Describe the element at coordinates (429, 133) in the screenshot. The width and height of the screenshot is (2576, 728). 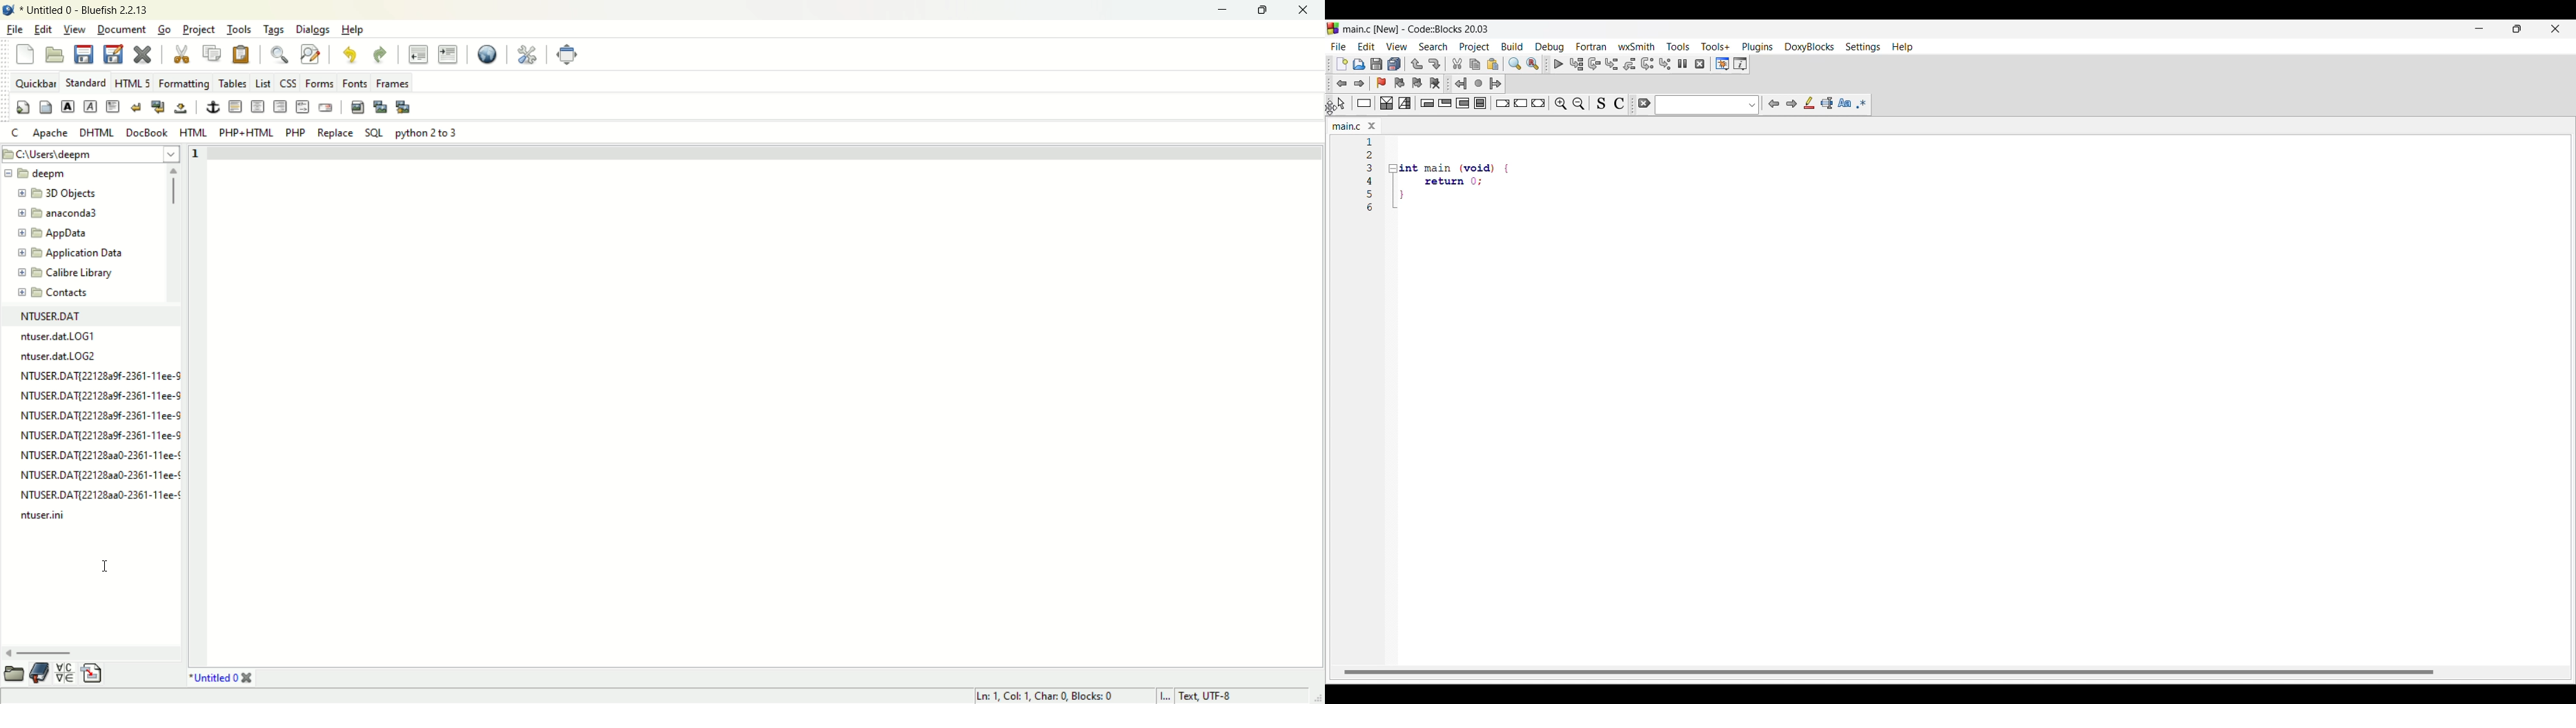
I see `Python 2 to 3` at that location.